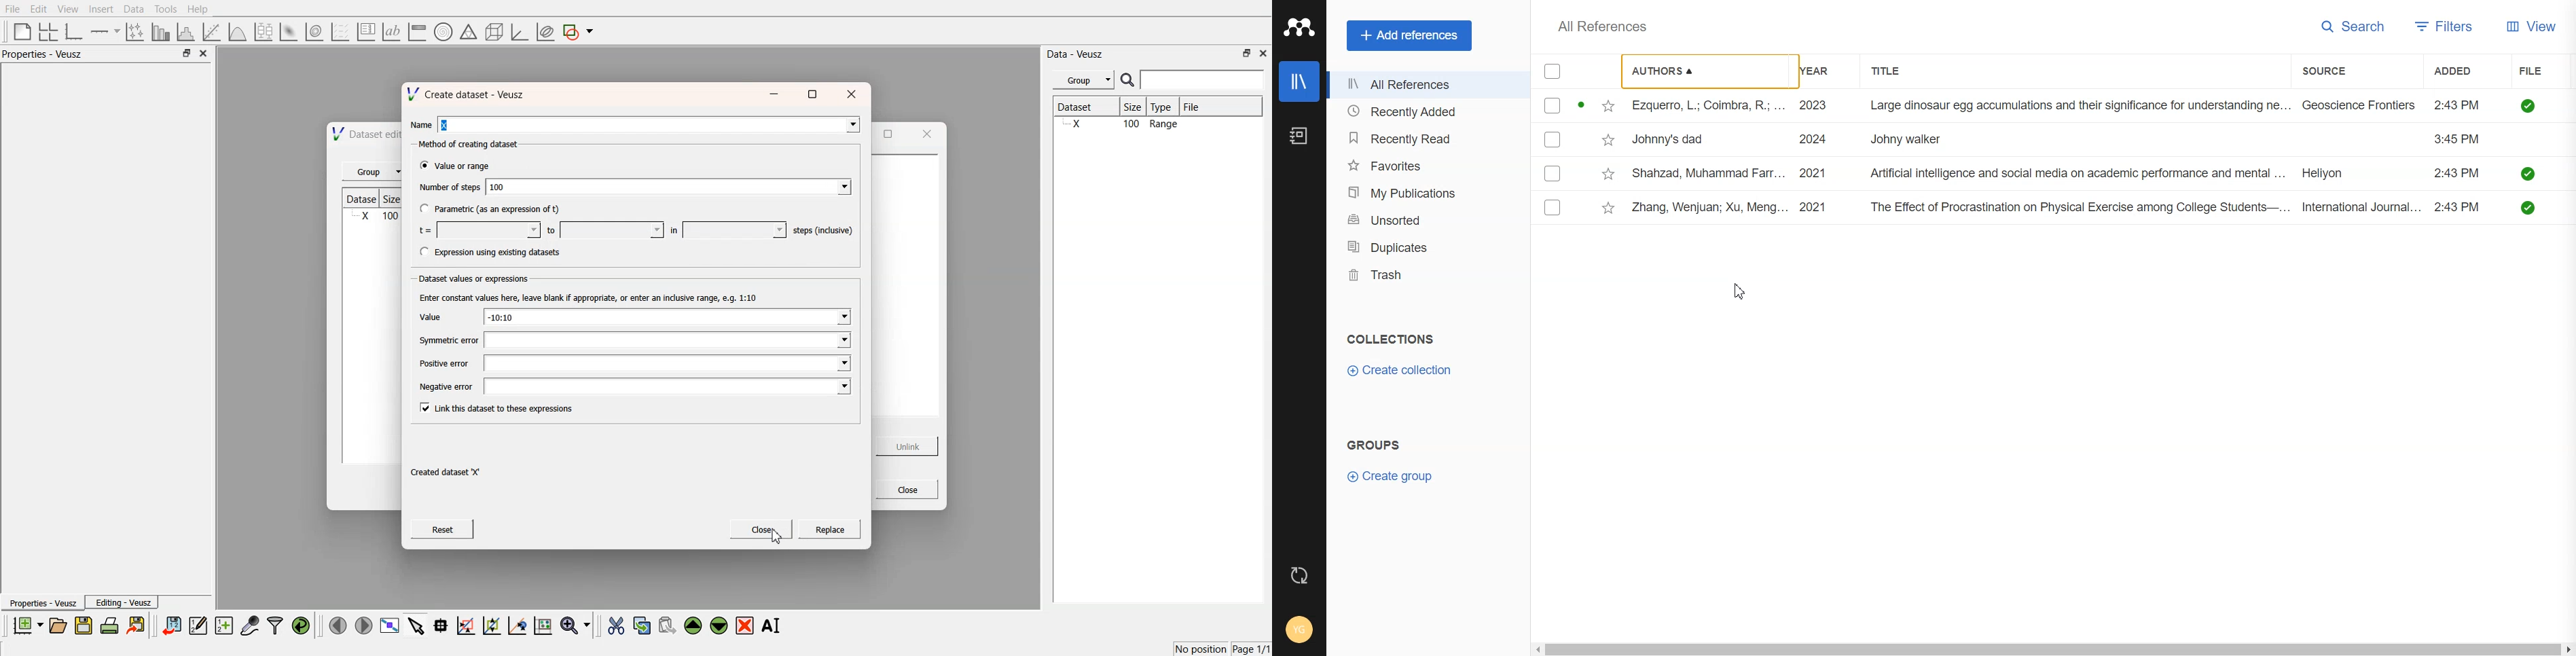 Image resolution: width=2576 pixels, height=672 pixels. I want to click on Text, so click(1373, 445).